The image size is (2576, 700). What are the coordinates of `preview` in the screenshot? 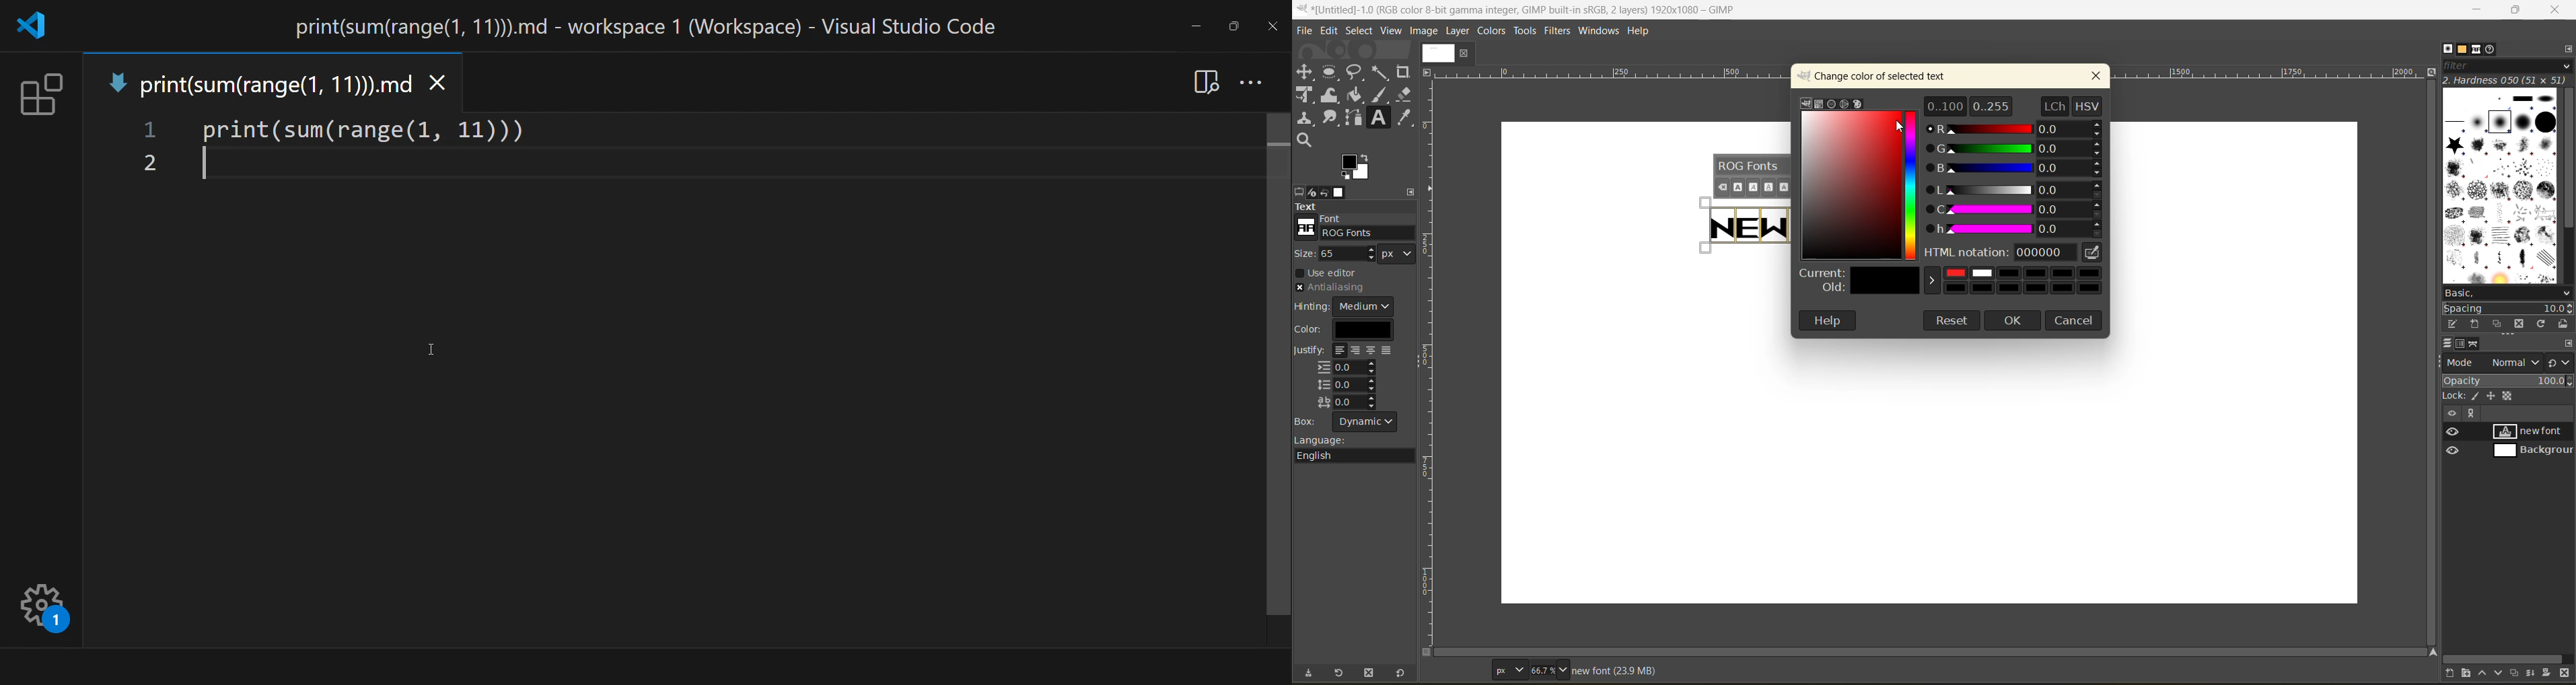 It's located at (2455, 442).